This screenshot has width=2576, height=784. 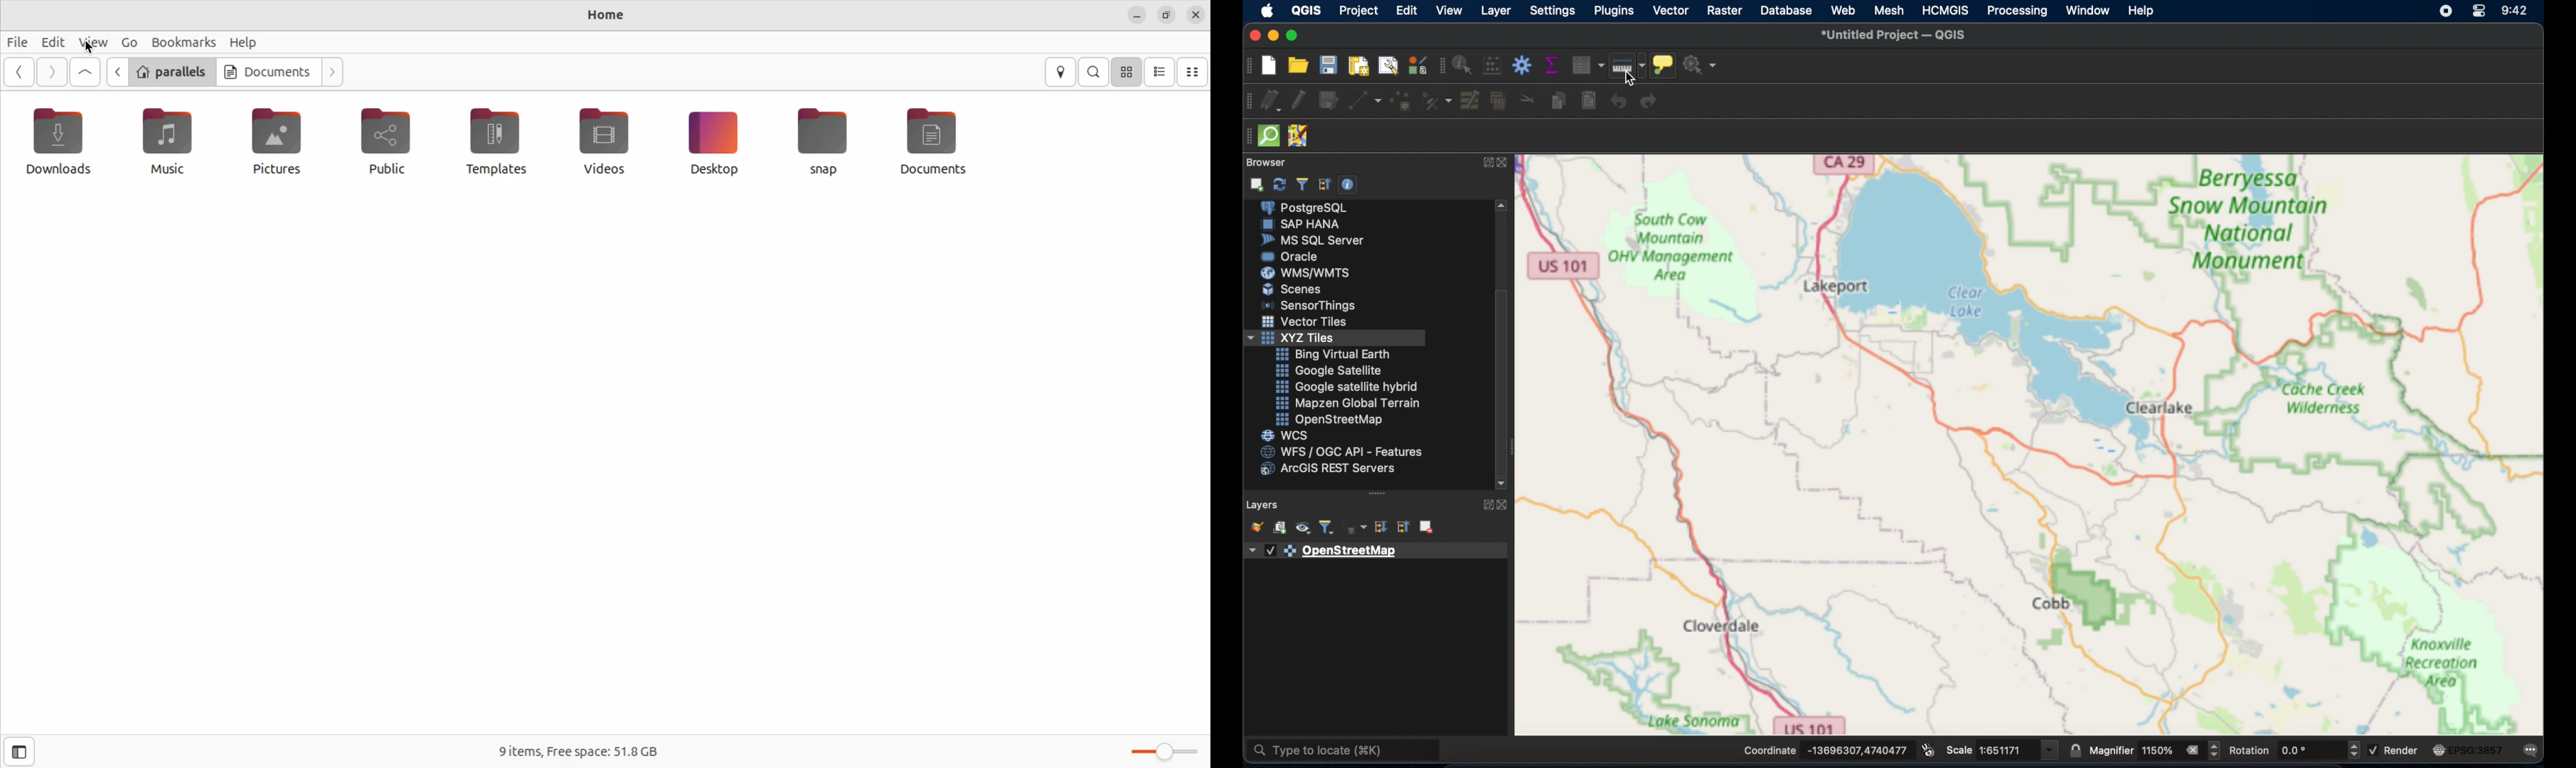 What do you see at coordinates (93, 42) in the screenshot?
I see `view` at bounding box center [93, 42].